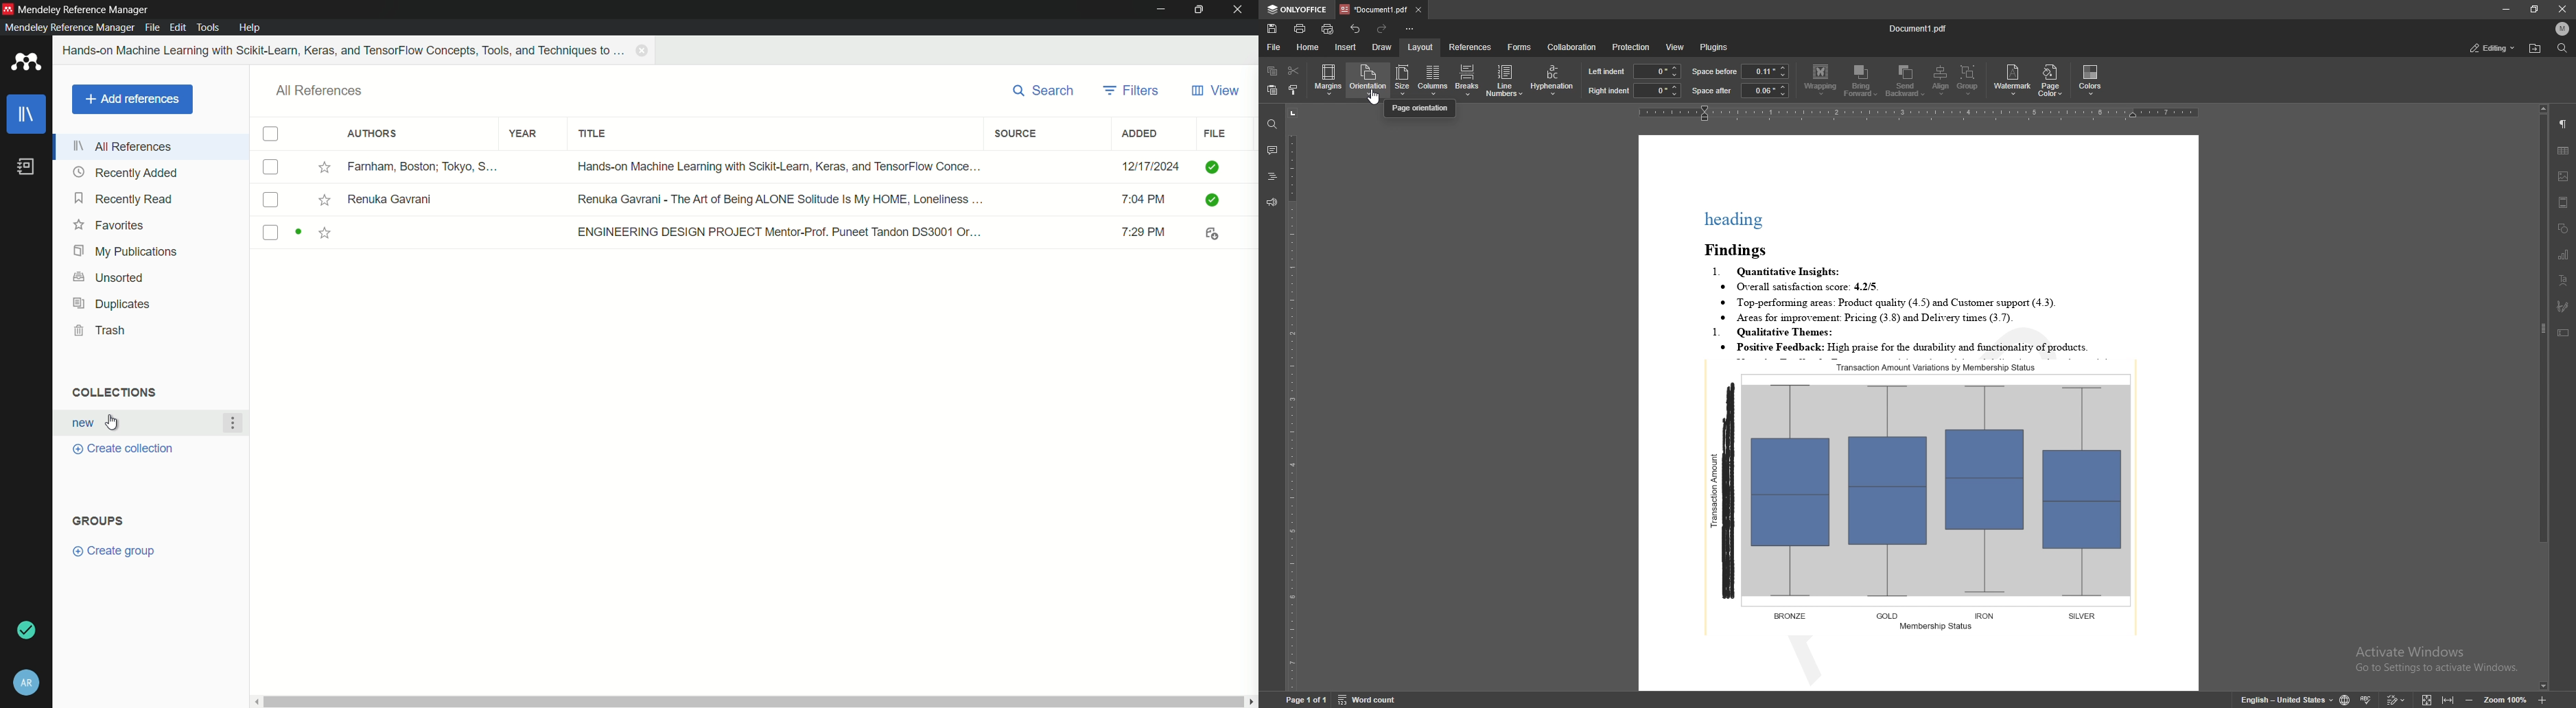  Describe the element at coordinates (207, 28) in the screenshot. I see `tools menu` at that location.